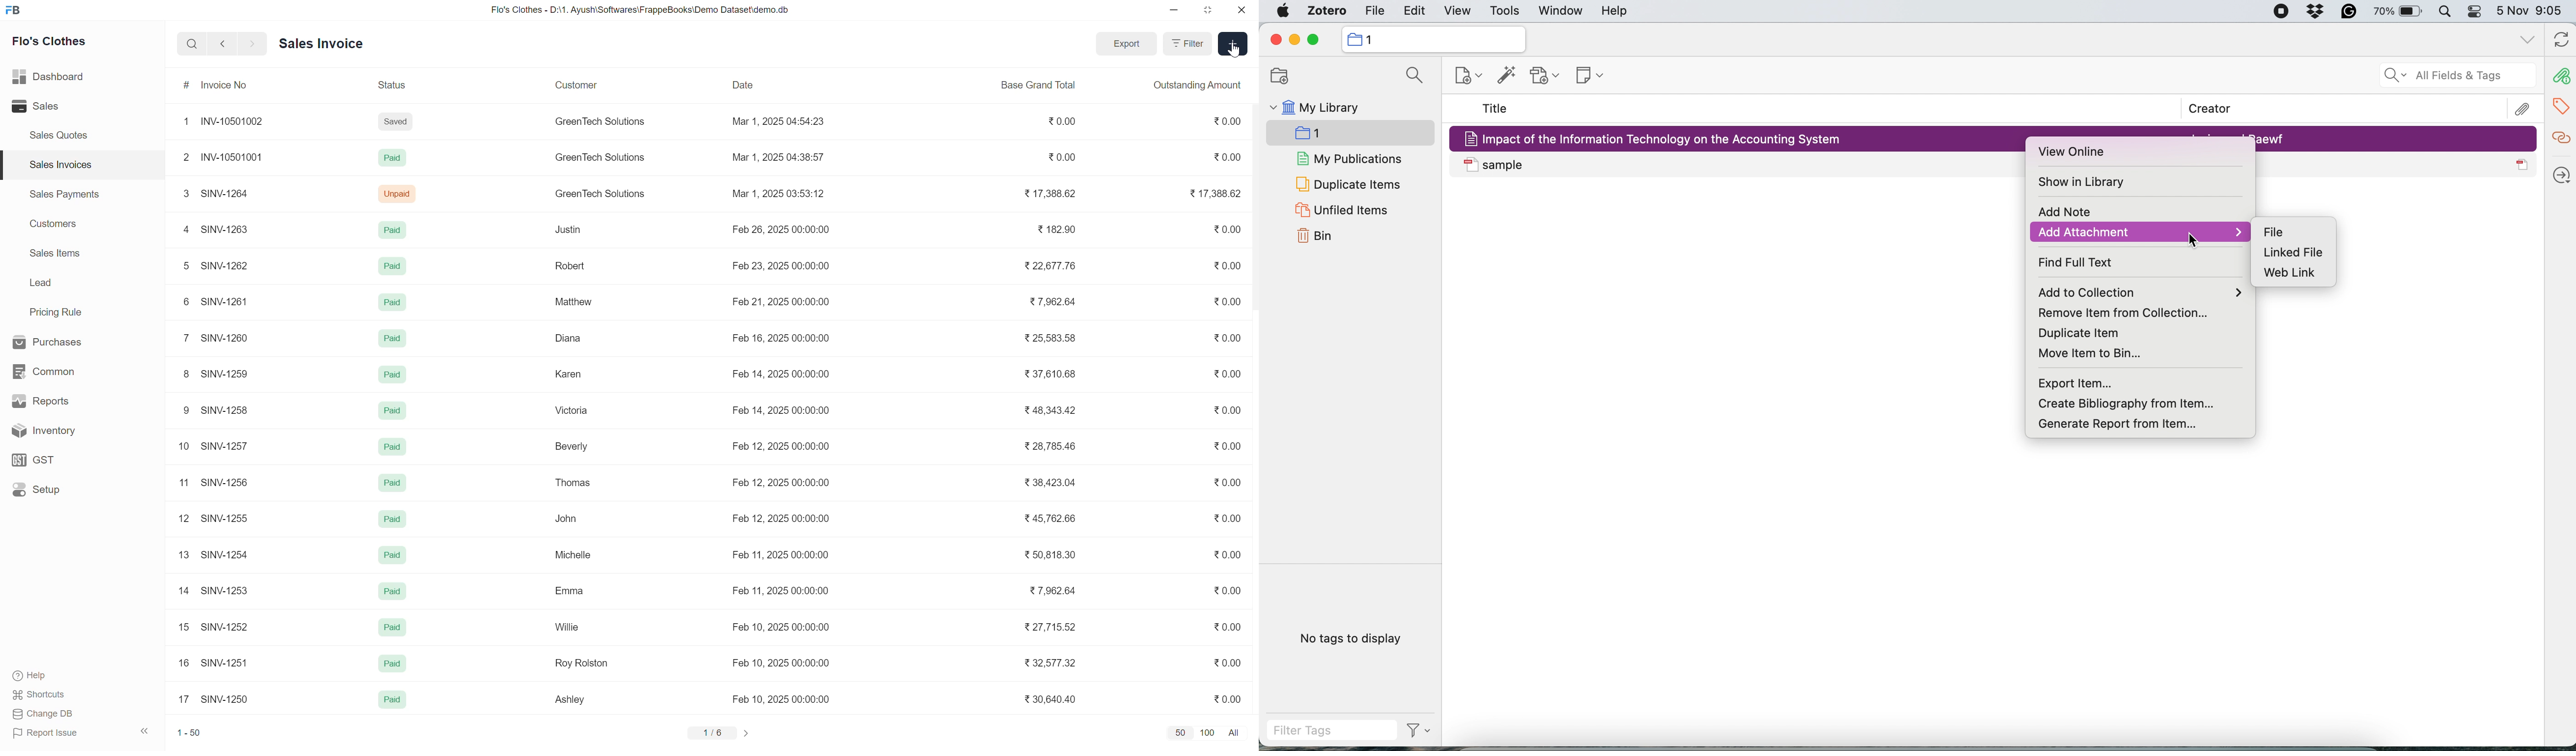 This screenshot has height=756, width=2576. I want to click on SINV-1253, so click(226, 593).